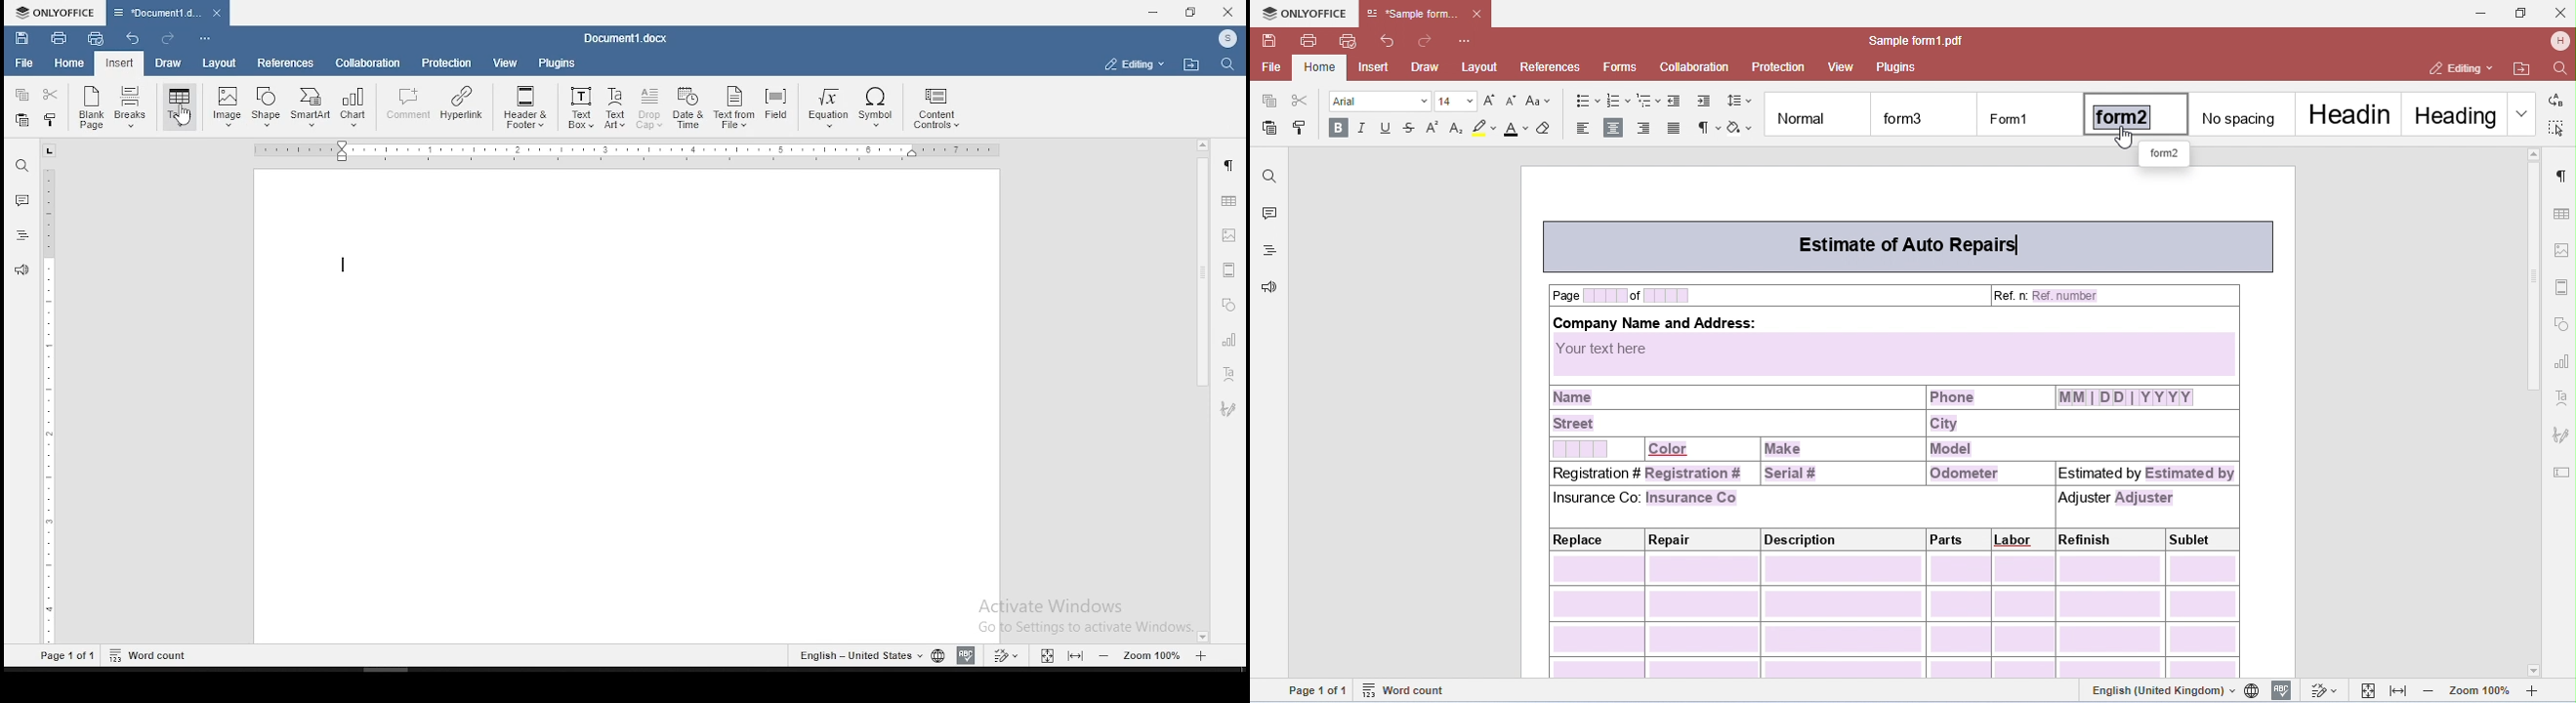  I want to click on paragraph settings, so click(1231, 166).